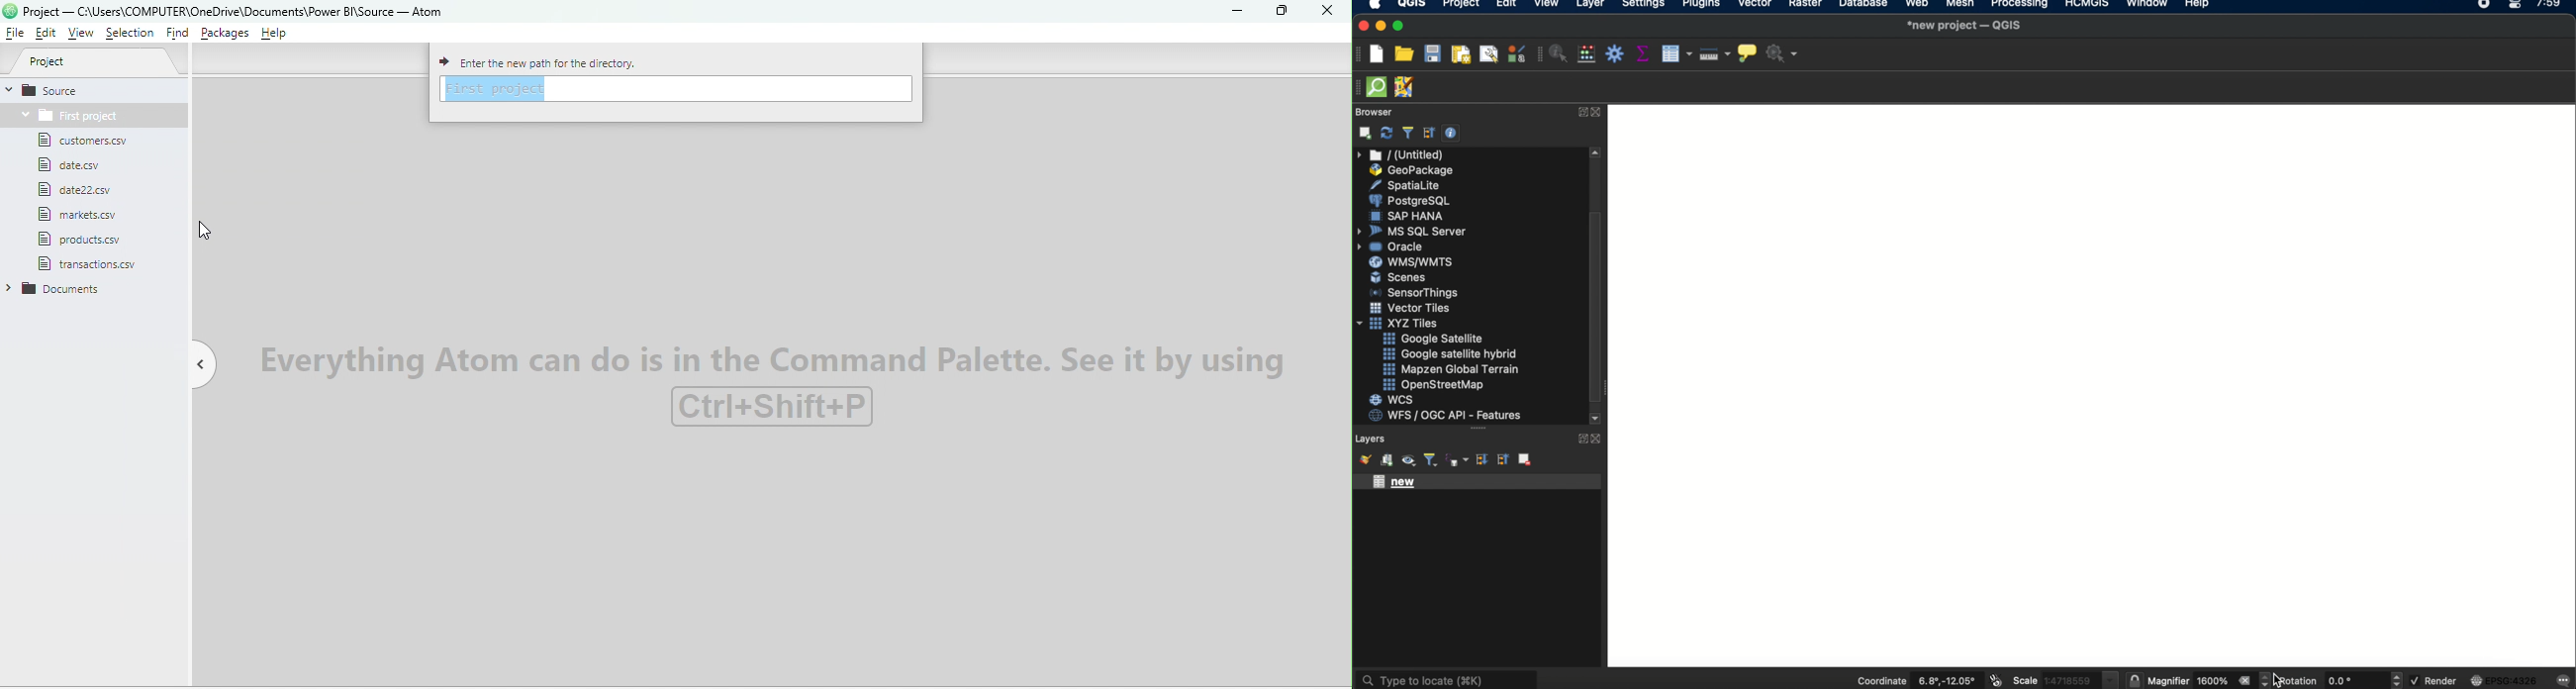 This screenshot has height=700, width=2576. I want to click on project, so click(1459, 5).